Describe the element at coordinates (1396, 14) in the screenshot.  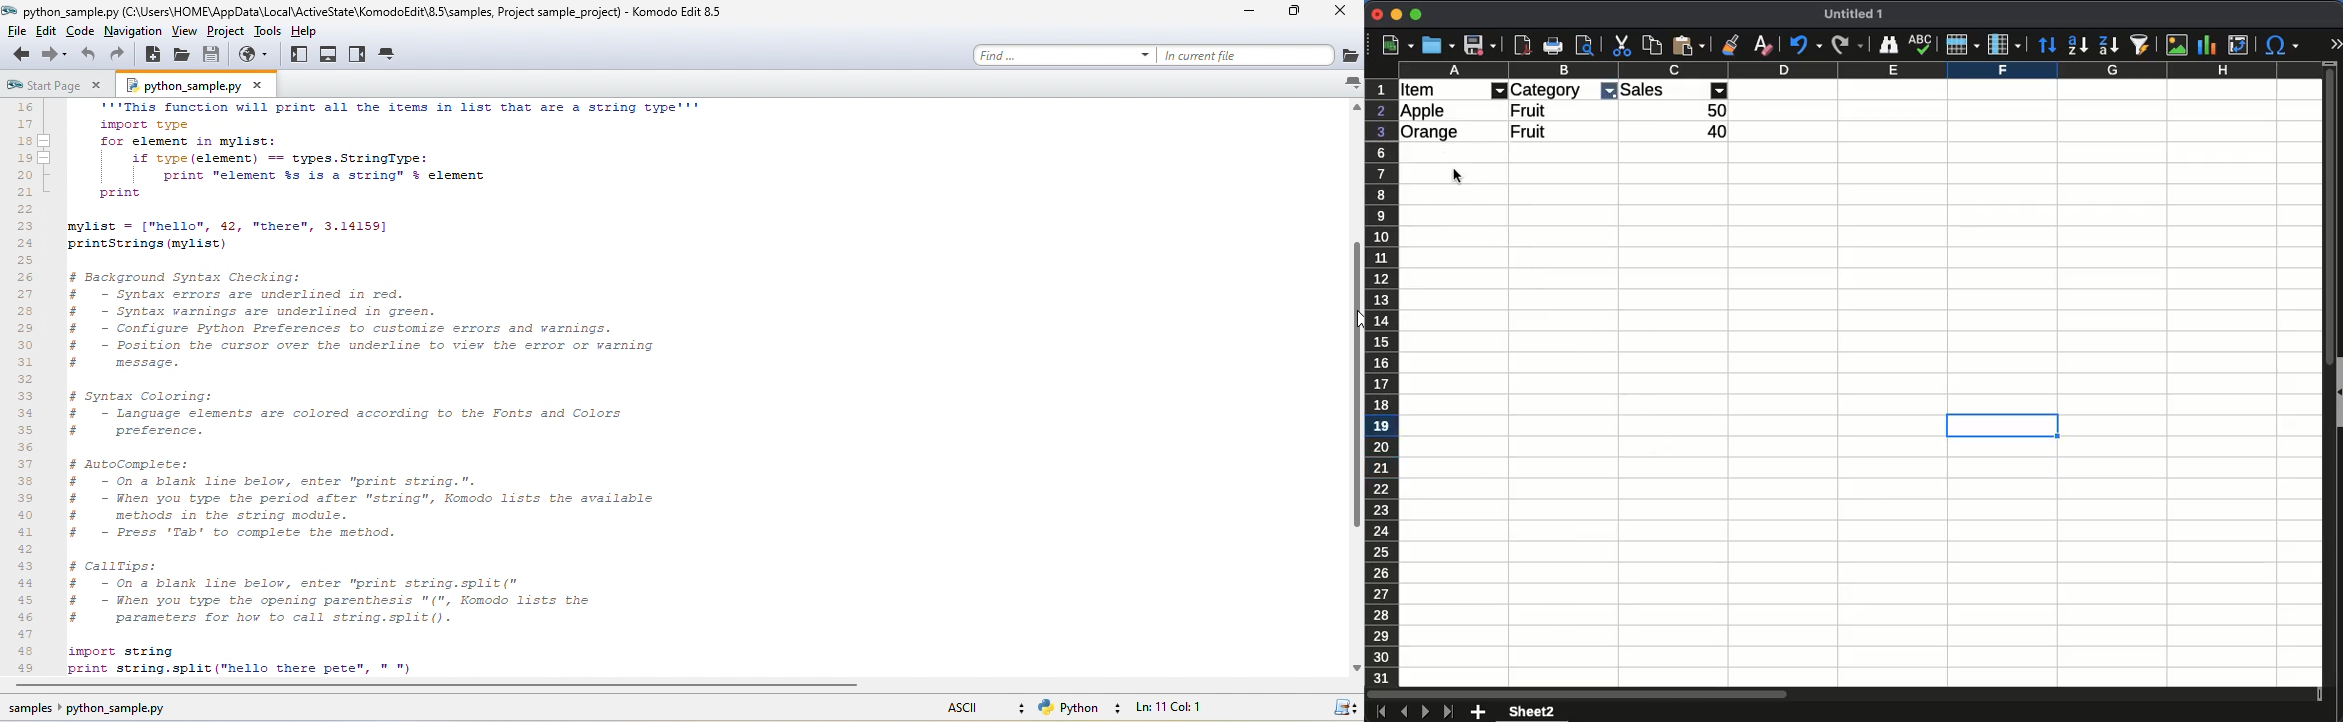
I see `minimize` at that location.